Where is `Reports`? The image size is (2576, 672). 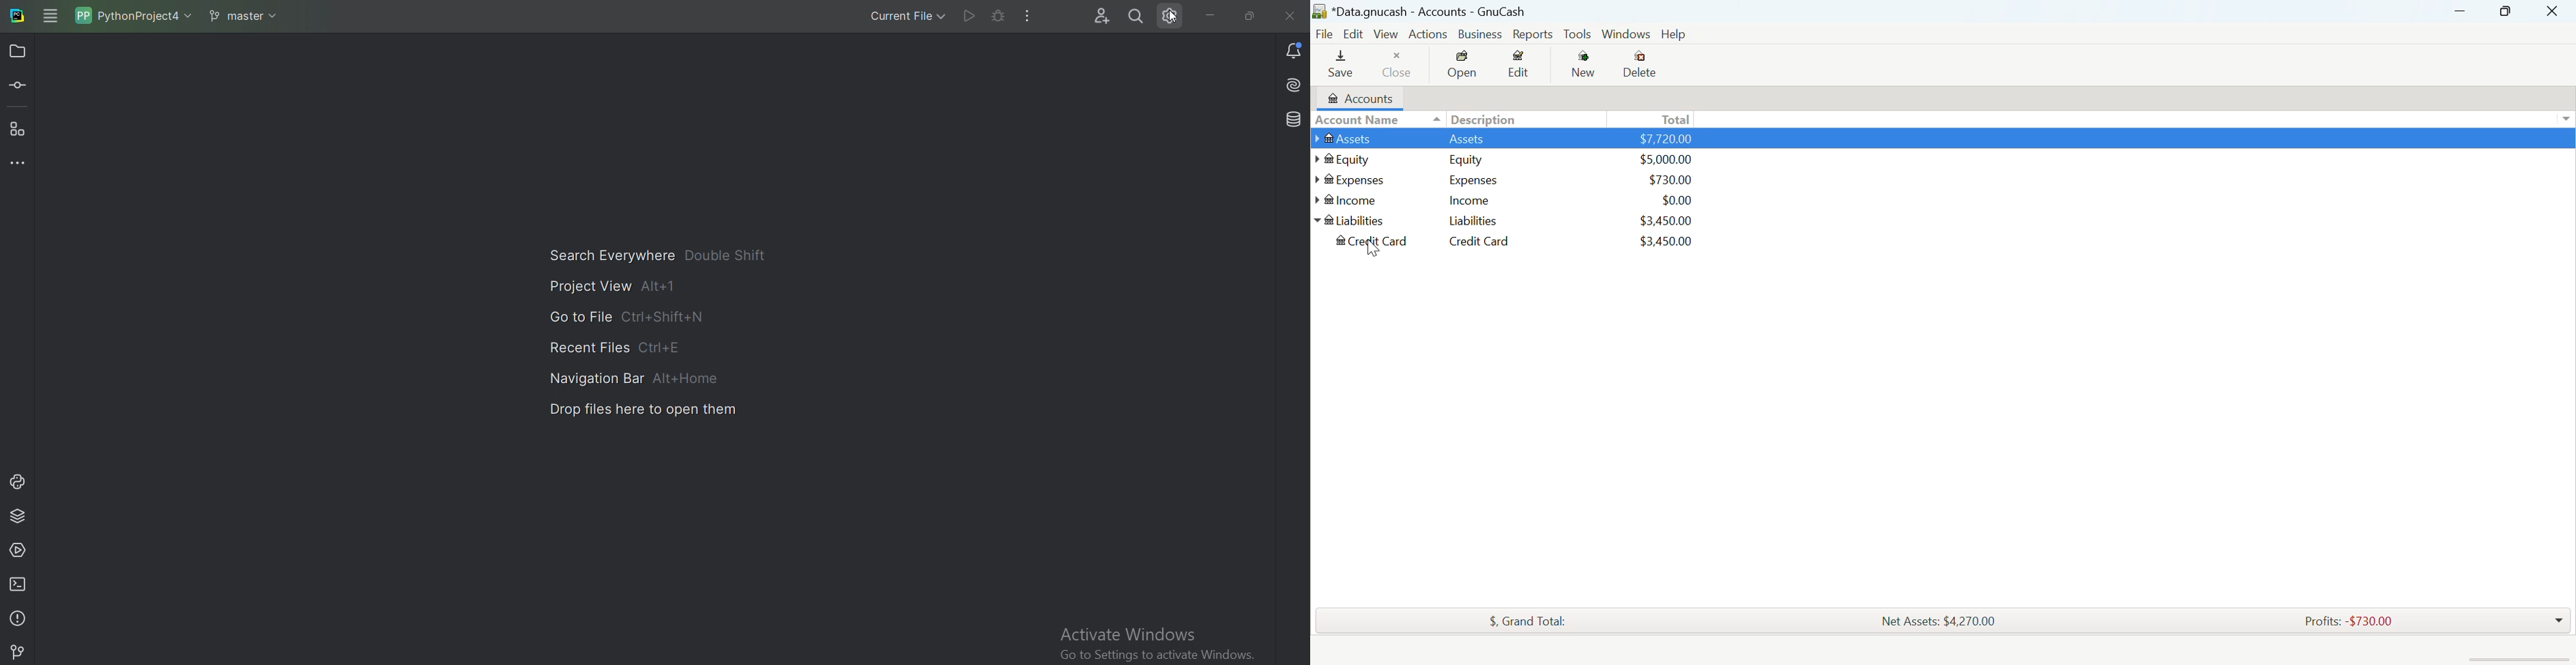
Reports is located at coordinates (1532, 36).